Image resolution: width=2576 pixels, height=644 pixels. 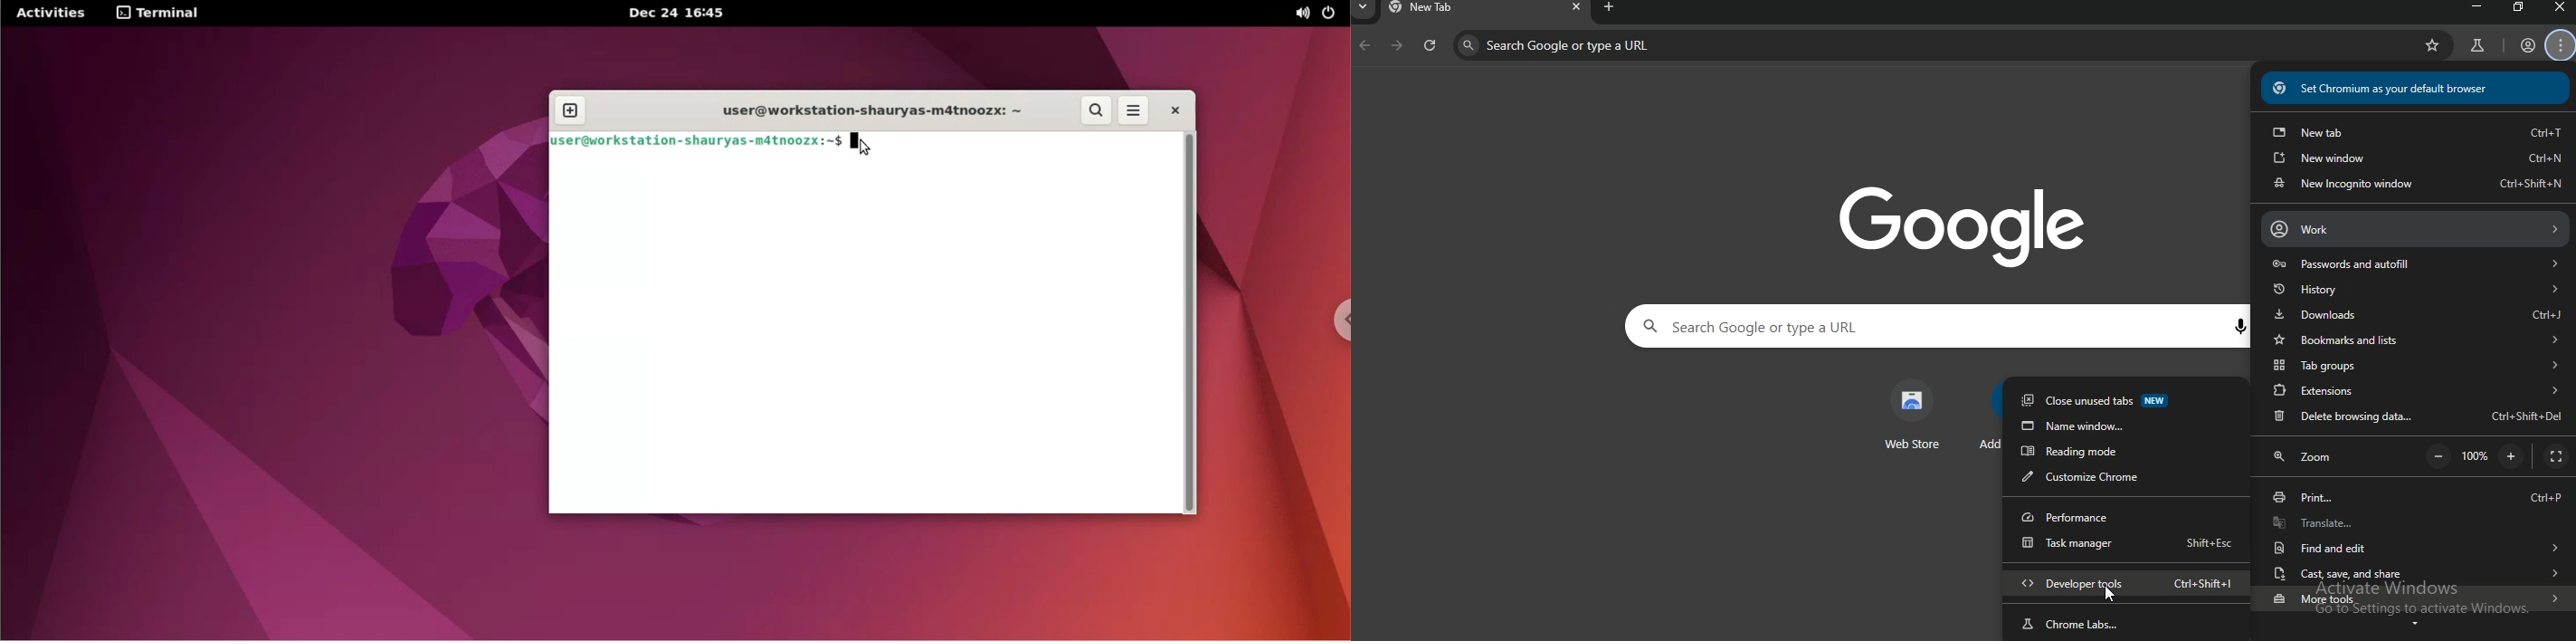 What do you see at coordinates (2417, 315) in the screenshot?
I see `downloads` at bounding box center [2417, 315].